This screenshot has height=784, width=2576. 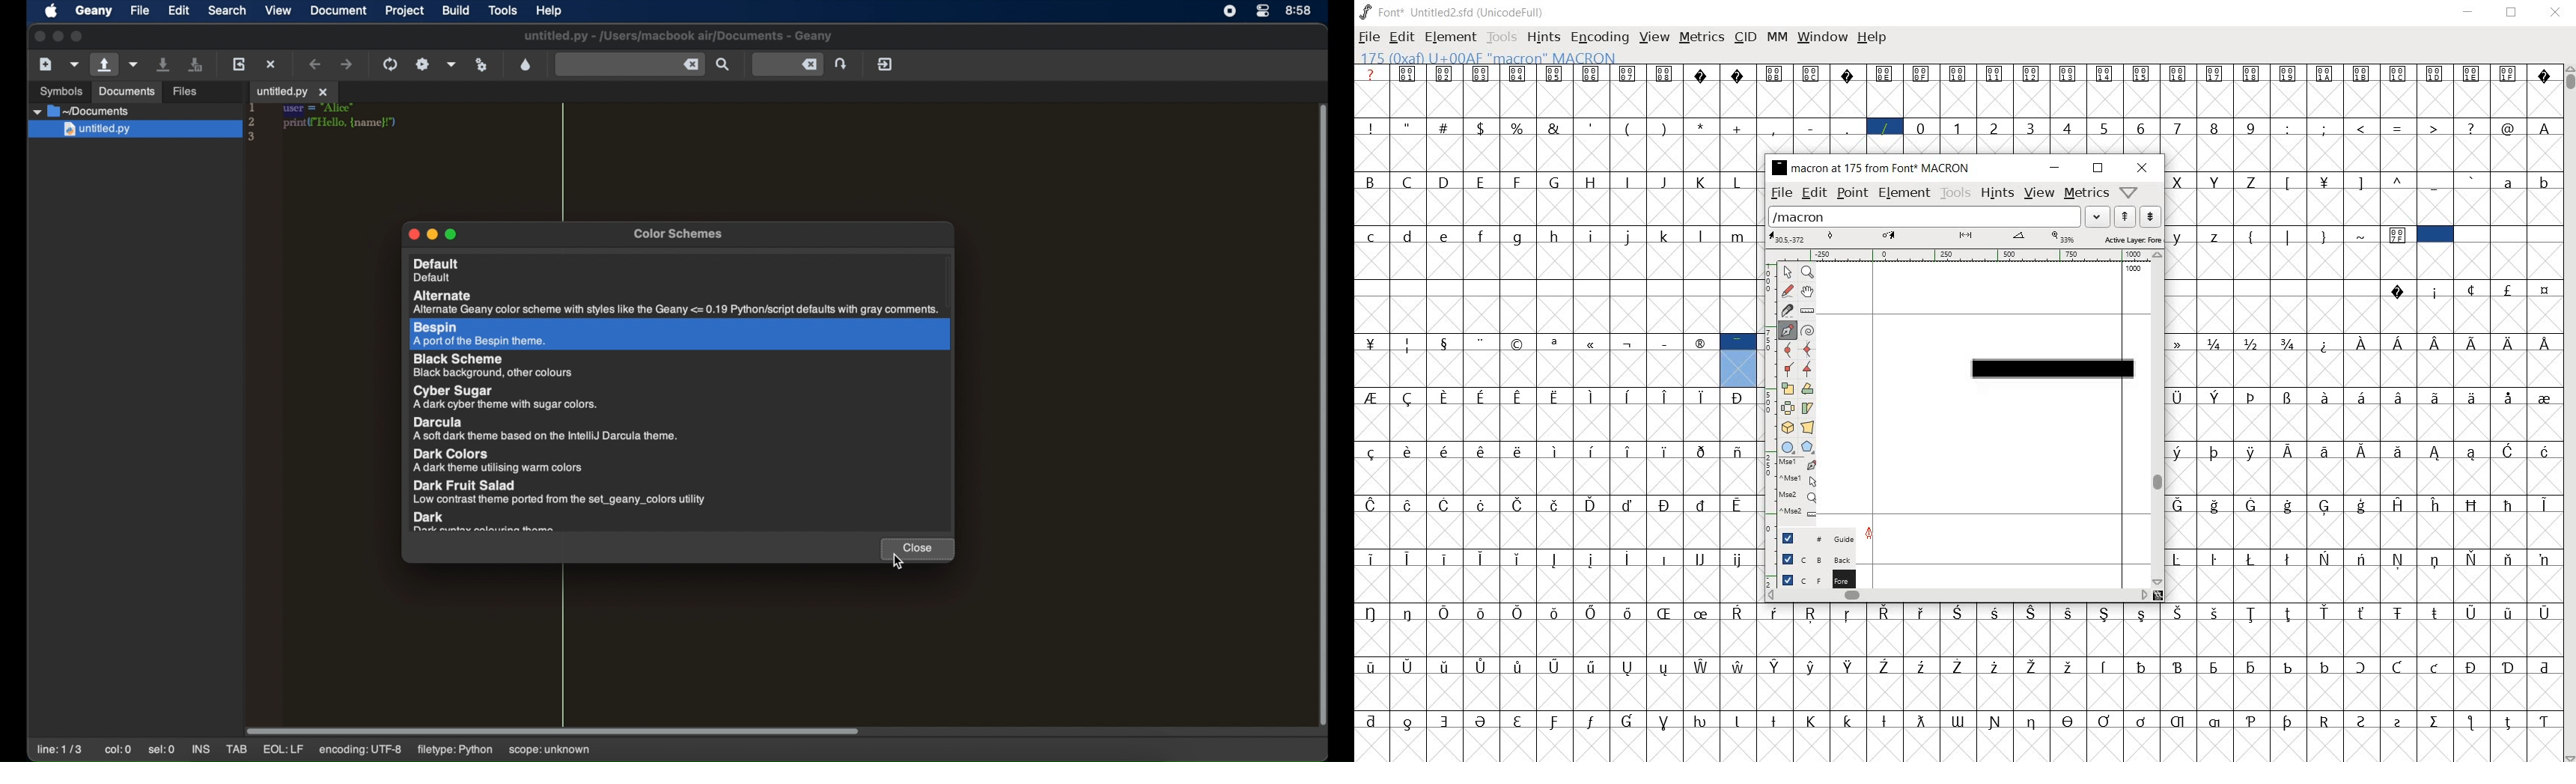 I want to click on Symbol, so click(x=2543, y=344).